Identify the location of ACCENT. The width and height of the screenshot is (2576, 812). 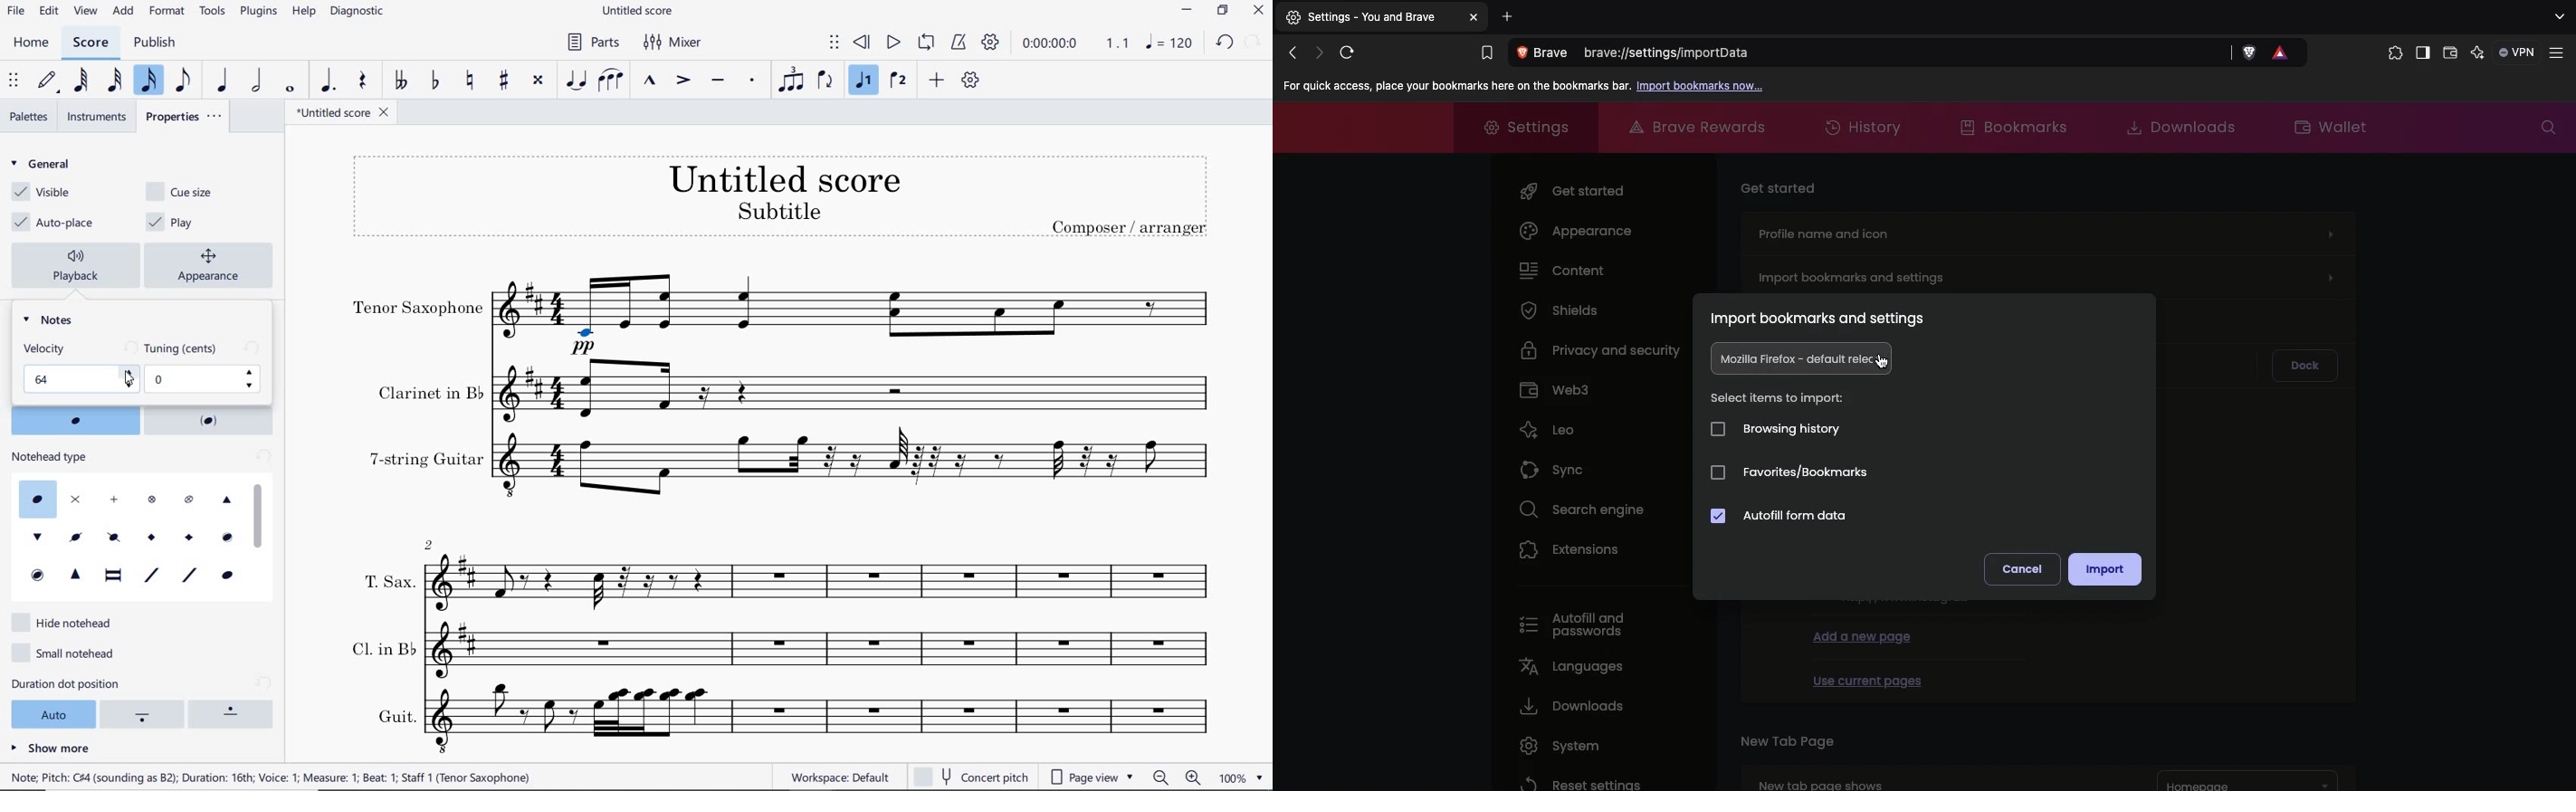
(687, 81).